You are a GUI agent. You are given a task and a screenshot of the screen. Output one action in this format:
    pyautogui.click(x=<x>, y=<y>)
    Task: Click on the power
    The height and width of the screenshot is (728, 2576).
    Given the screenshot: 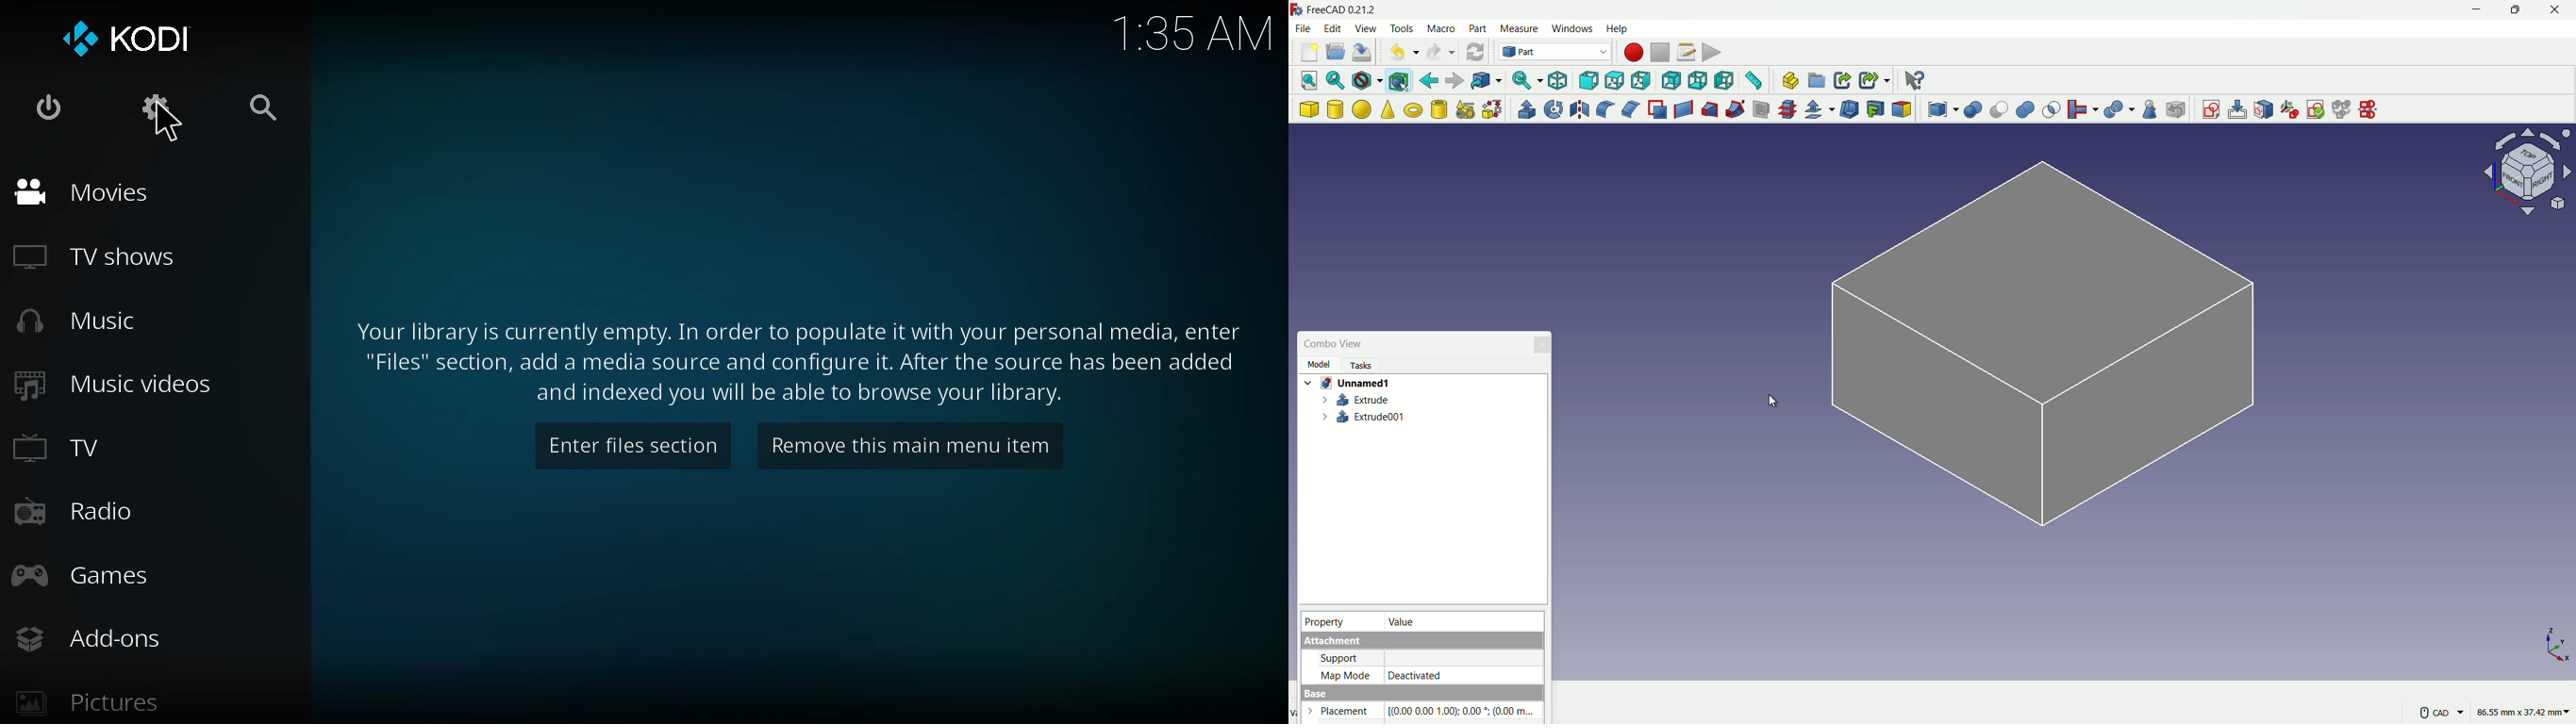 What is the action you would take?
    pyautogui.click(x=45, y=107)
    